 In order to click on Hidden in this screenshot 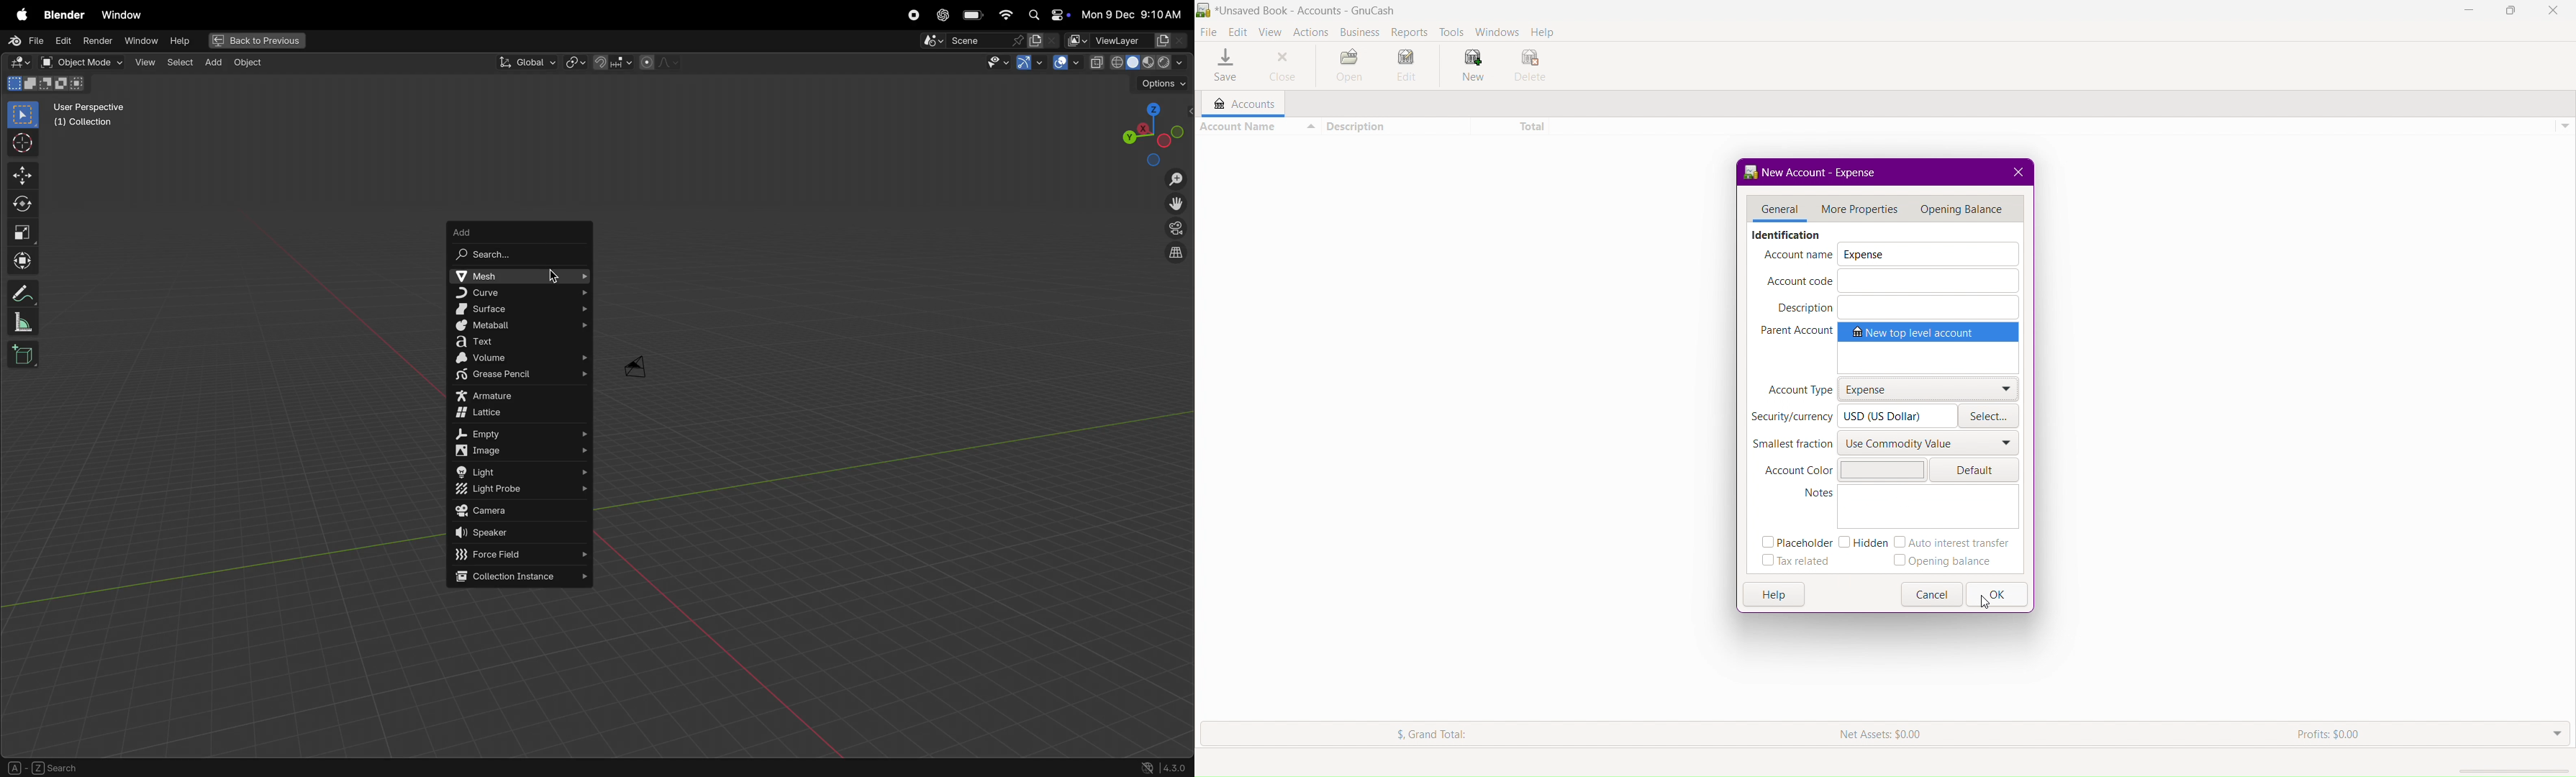, I will do `click(1861, 542)`.